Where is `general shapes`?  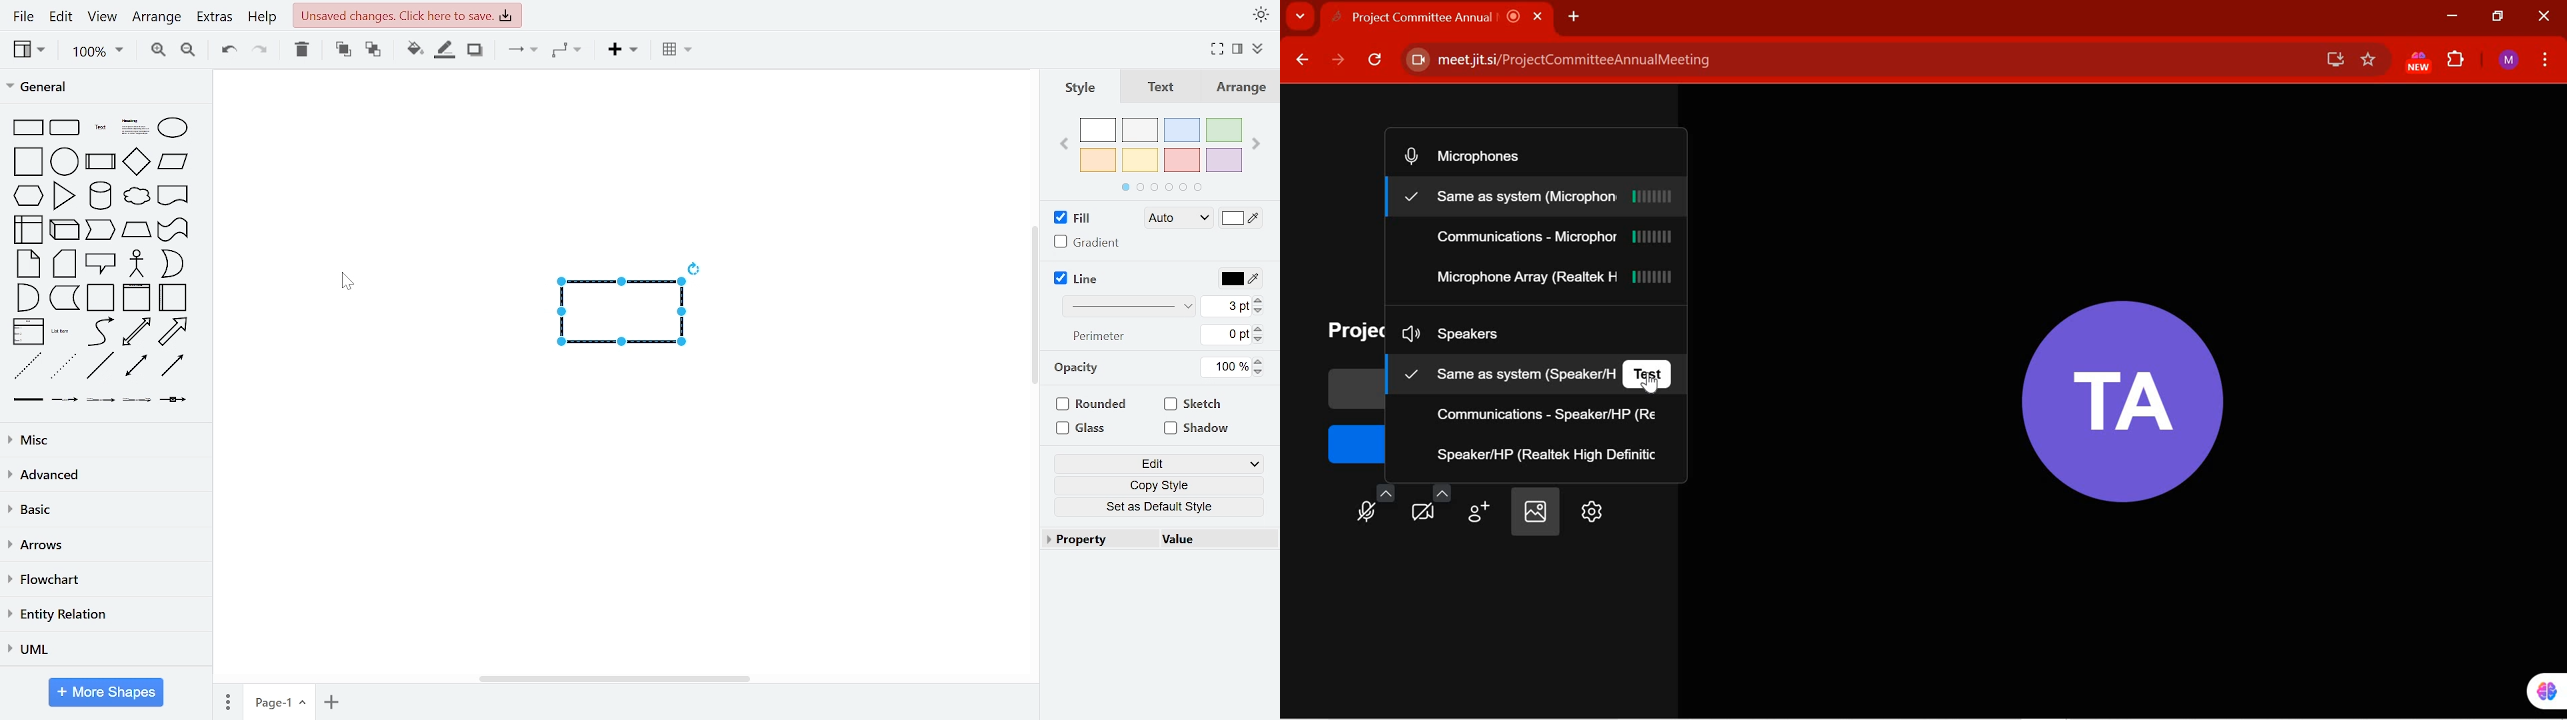 general shapes is located at coordinates (63, 264).